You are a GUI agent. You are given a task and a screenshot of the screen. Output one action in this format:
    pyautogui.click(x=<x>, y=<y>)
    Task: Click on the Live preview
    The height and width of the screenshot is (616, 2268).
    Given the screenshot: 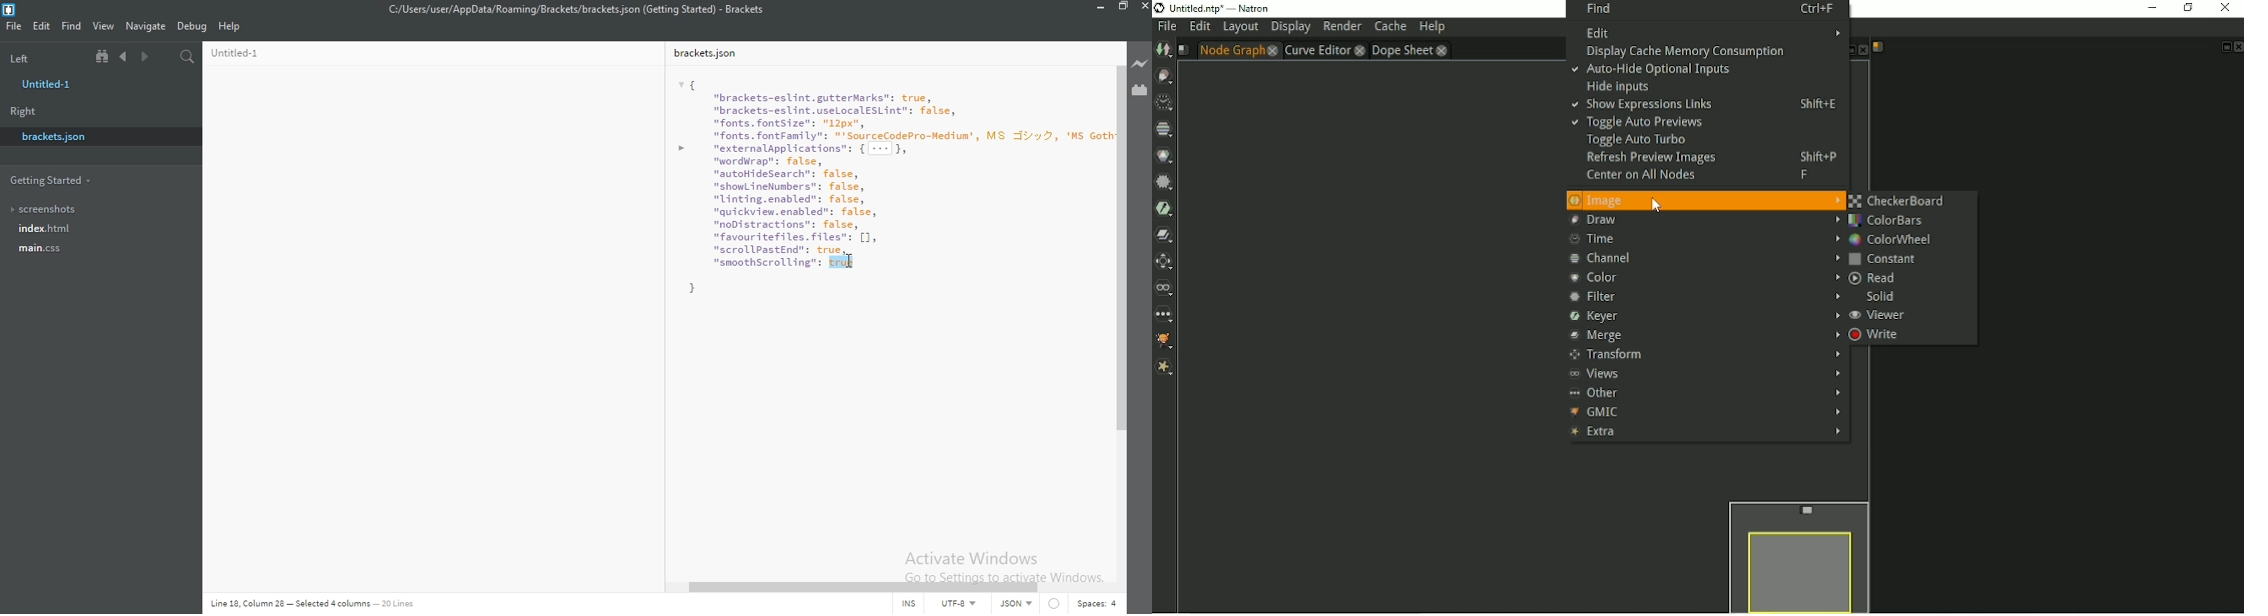 What is the action you would take?
    pyautogui.click(x=1141, y=60)
    